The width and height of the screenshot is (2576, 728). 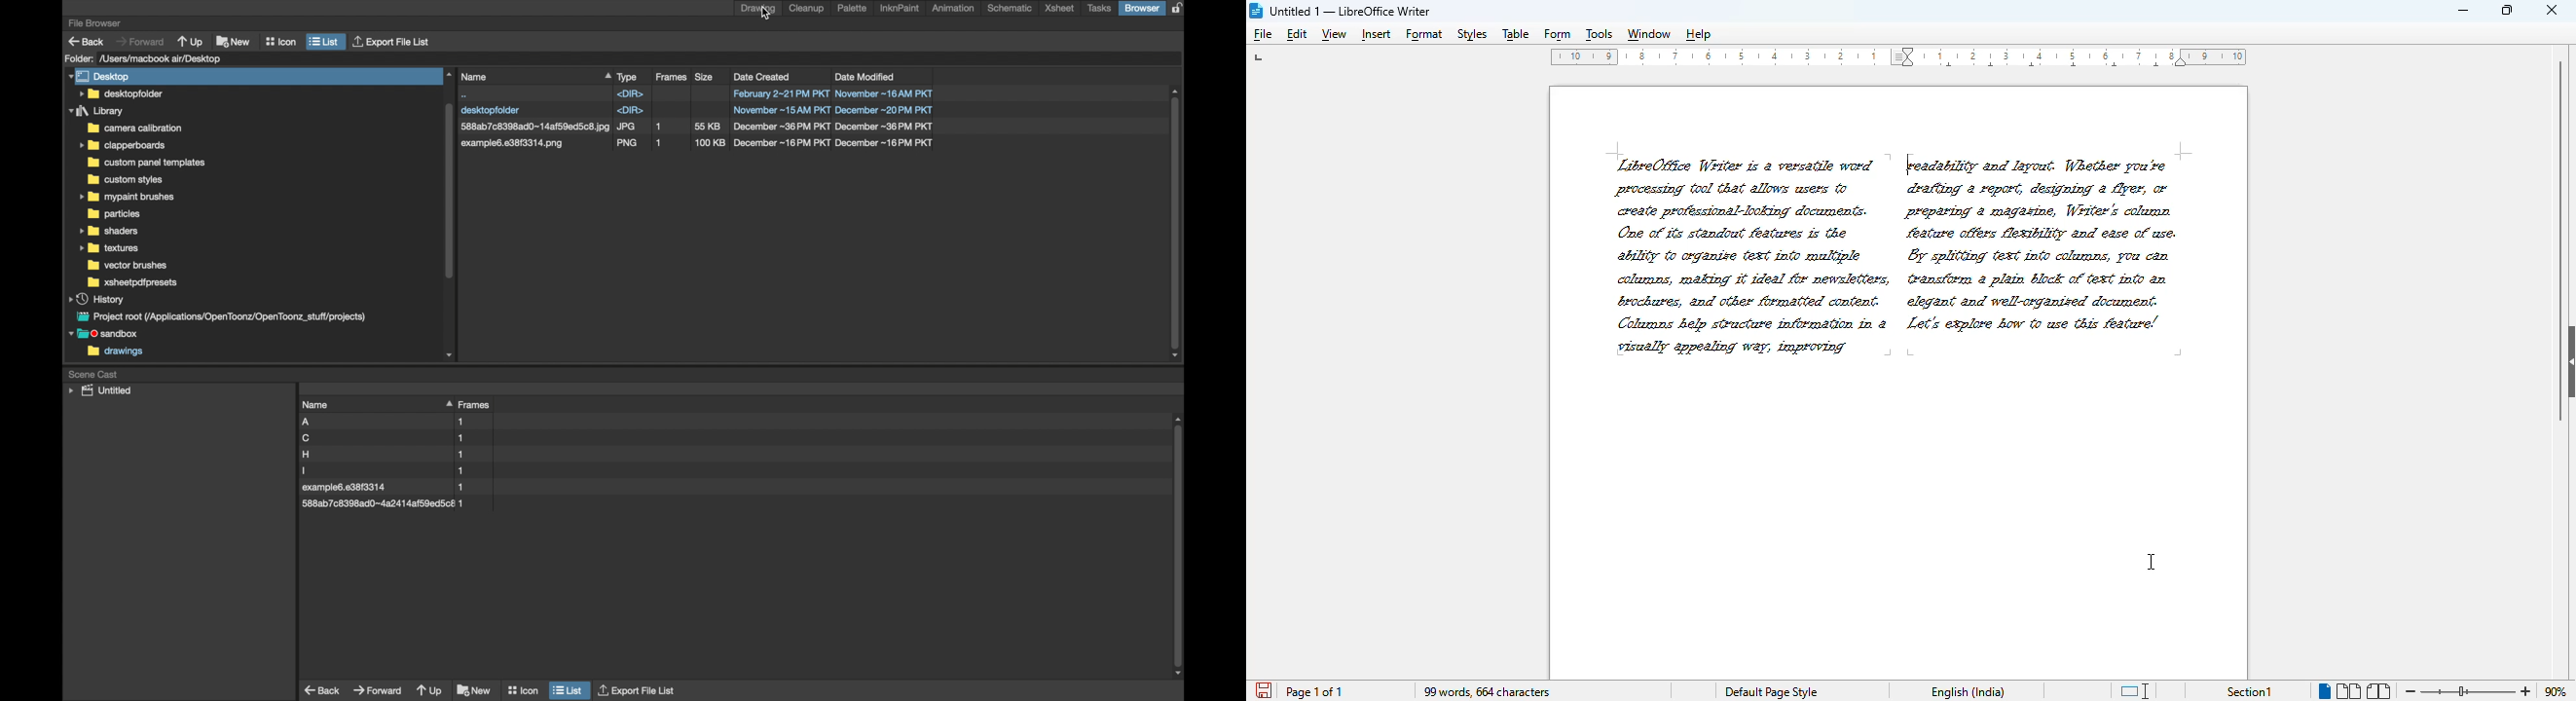 I want to click on view, so click(x=1334, y=35).